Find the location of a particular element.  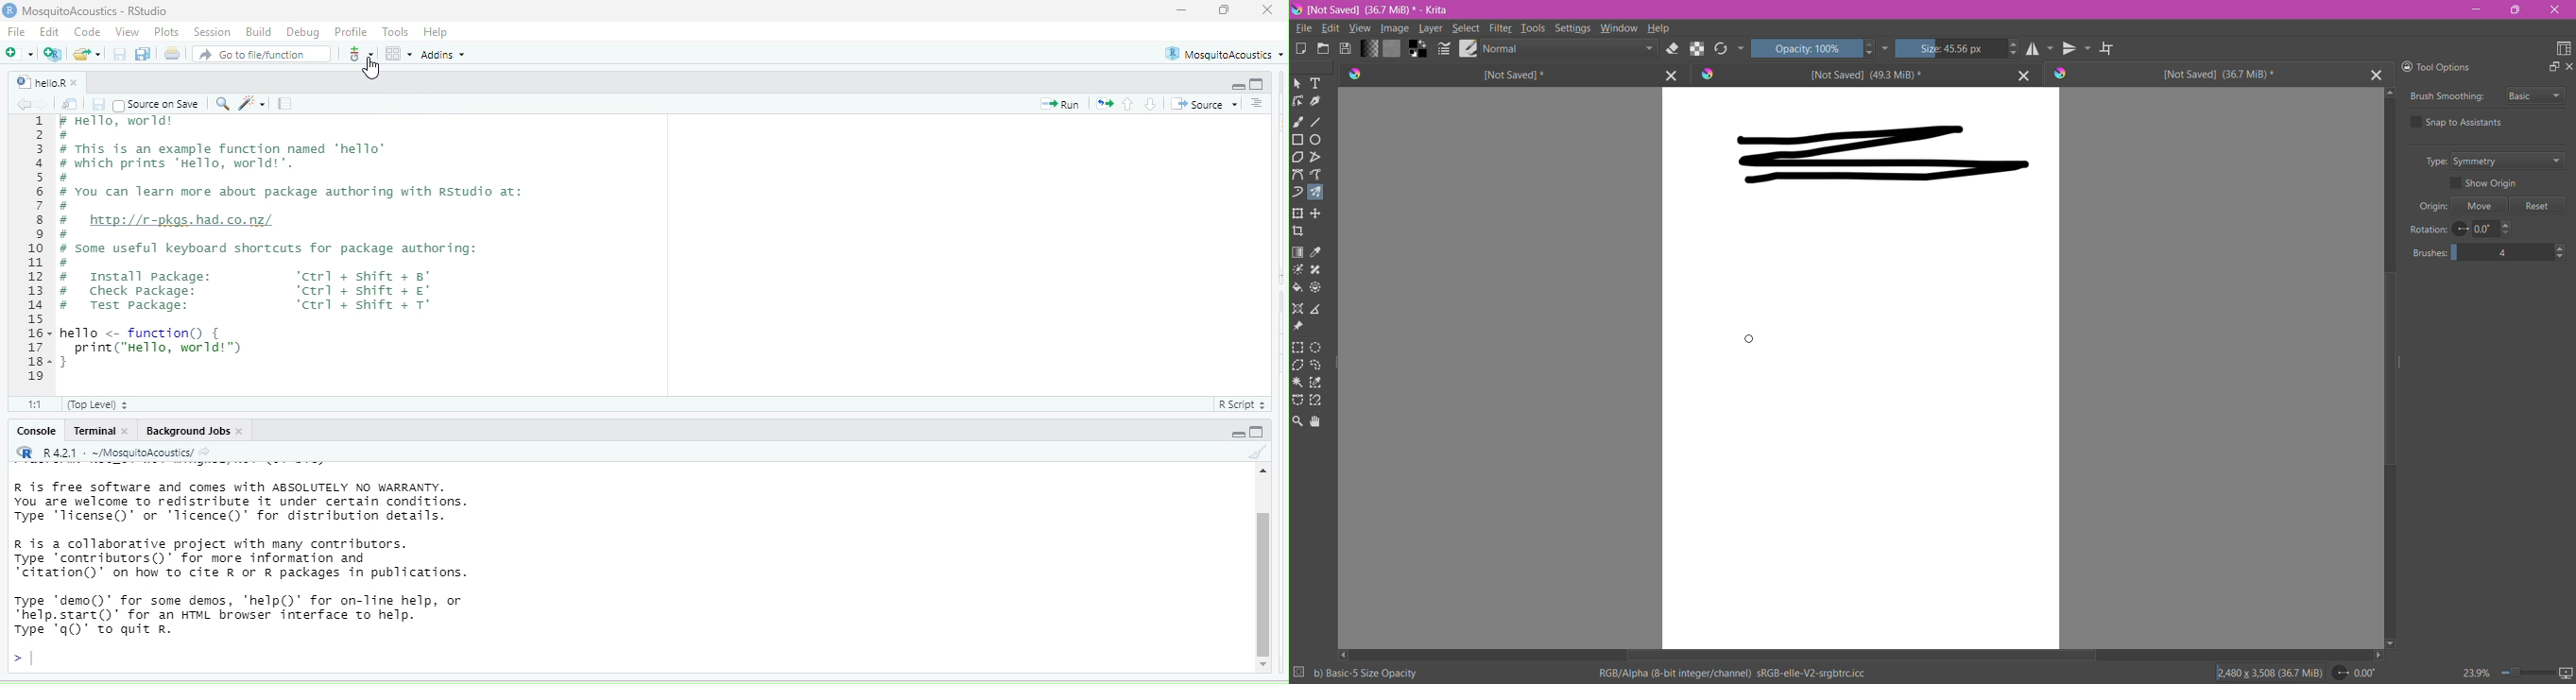

close is located at coordinates (128, 431).